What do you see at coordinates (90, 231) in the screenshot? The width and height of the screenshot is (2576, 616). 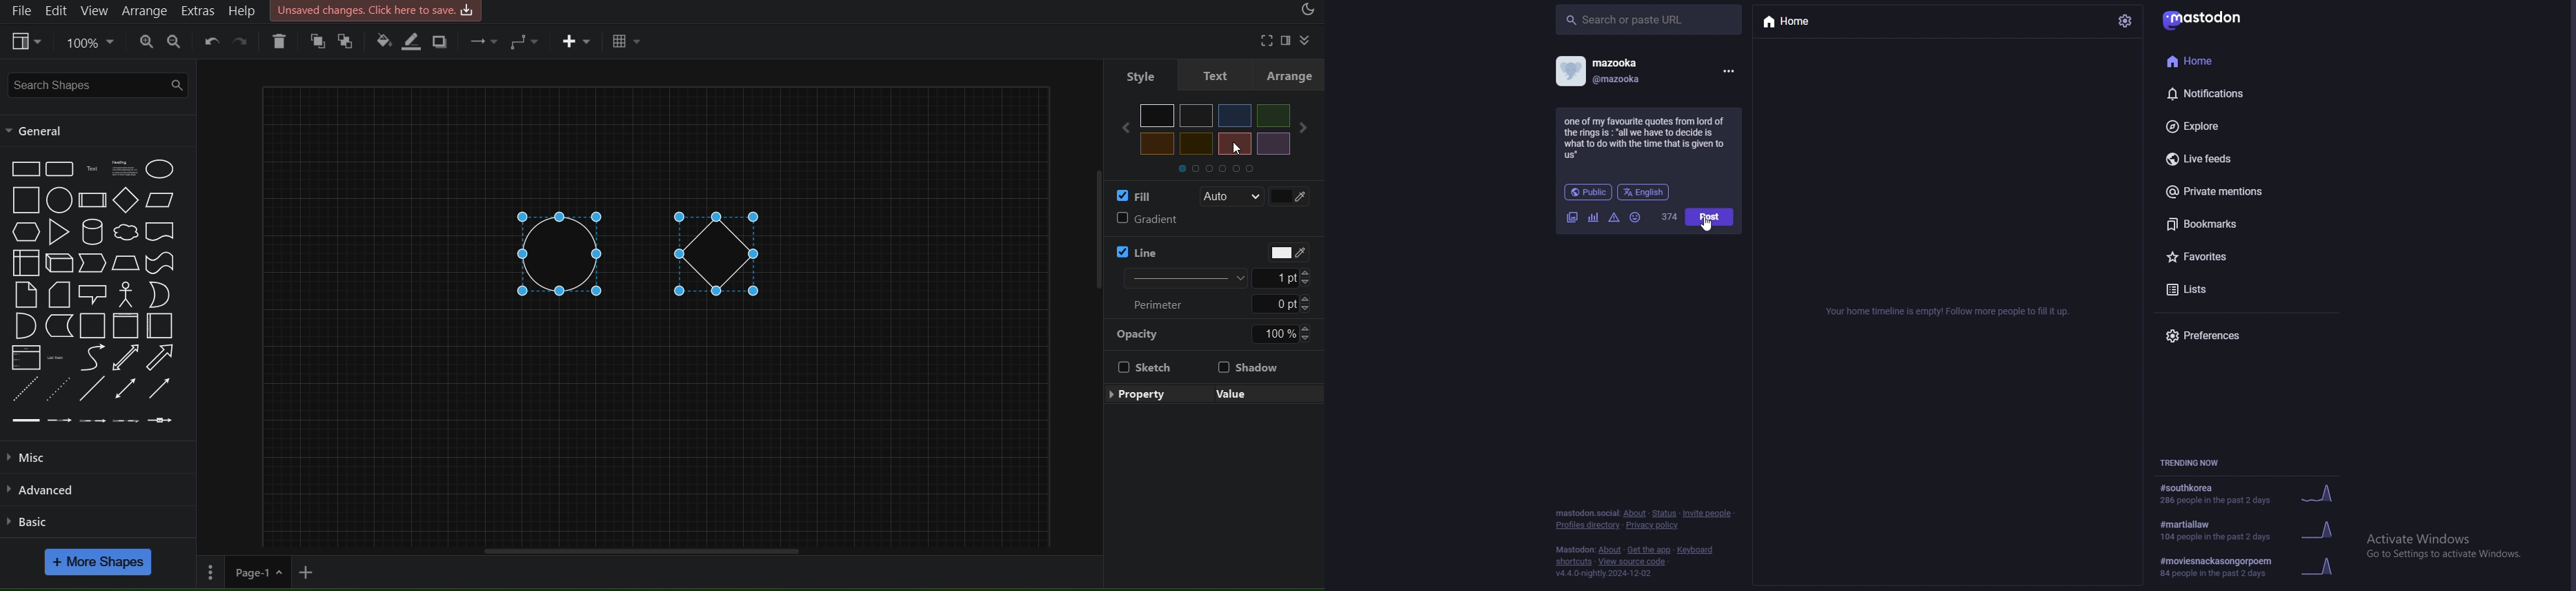 I see `Cylinder` at bounding box center [90, 231].